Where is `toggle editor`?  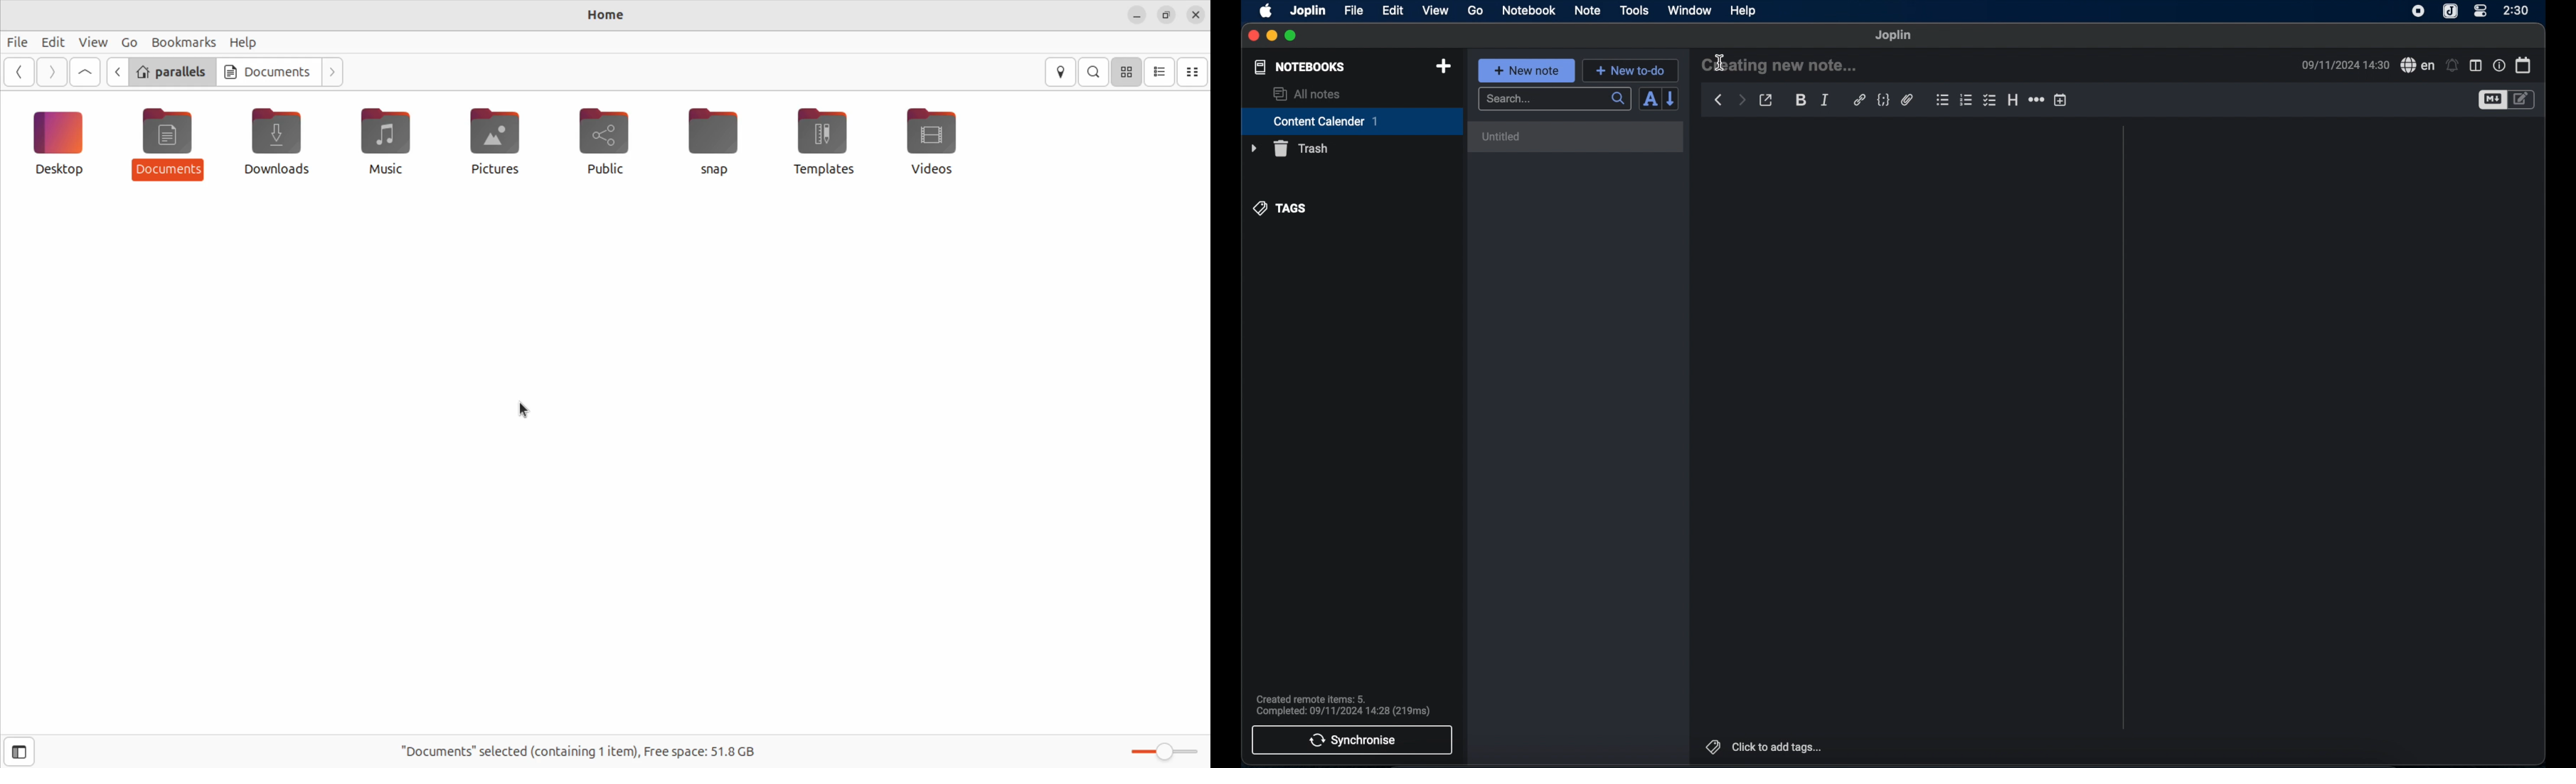
toggle editor is located at coordinates (2491, 100).